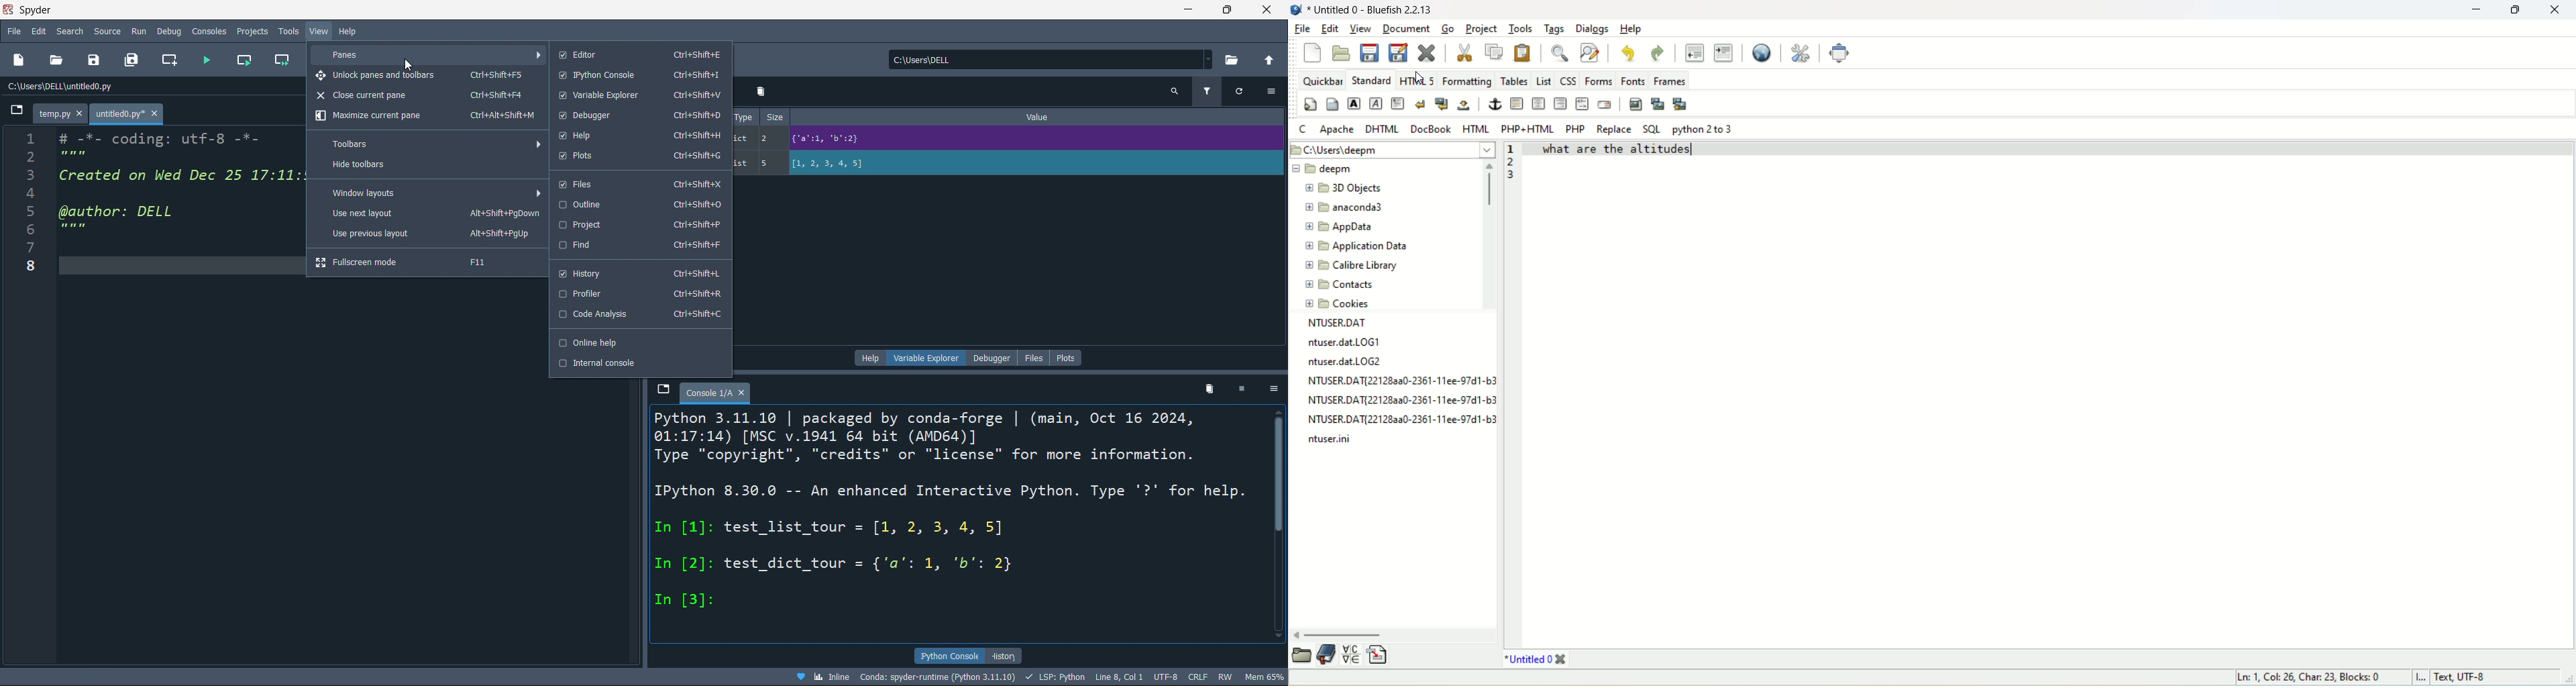  Describe the element at coordinates (1659, 54) in the screenshot. I see `redo` at that location.